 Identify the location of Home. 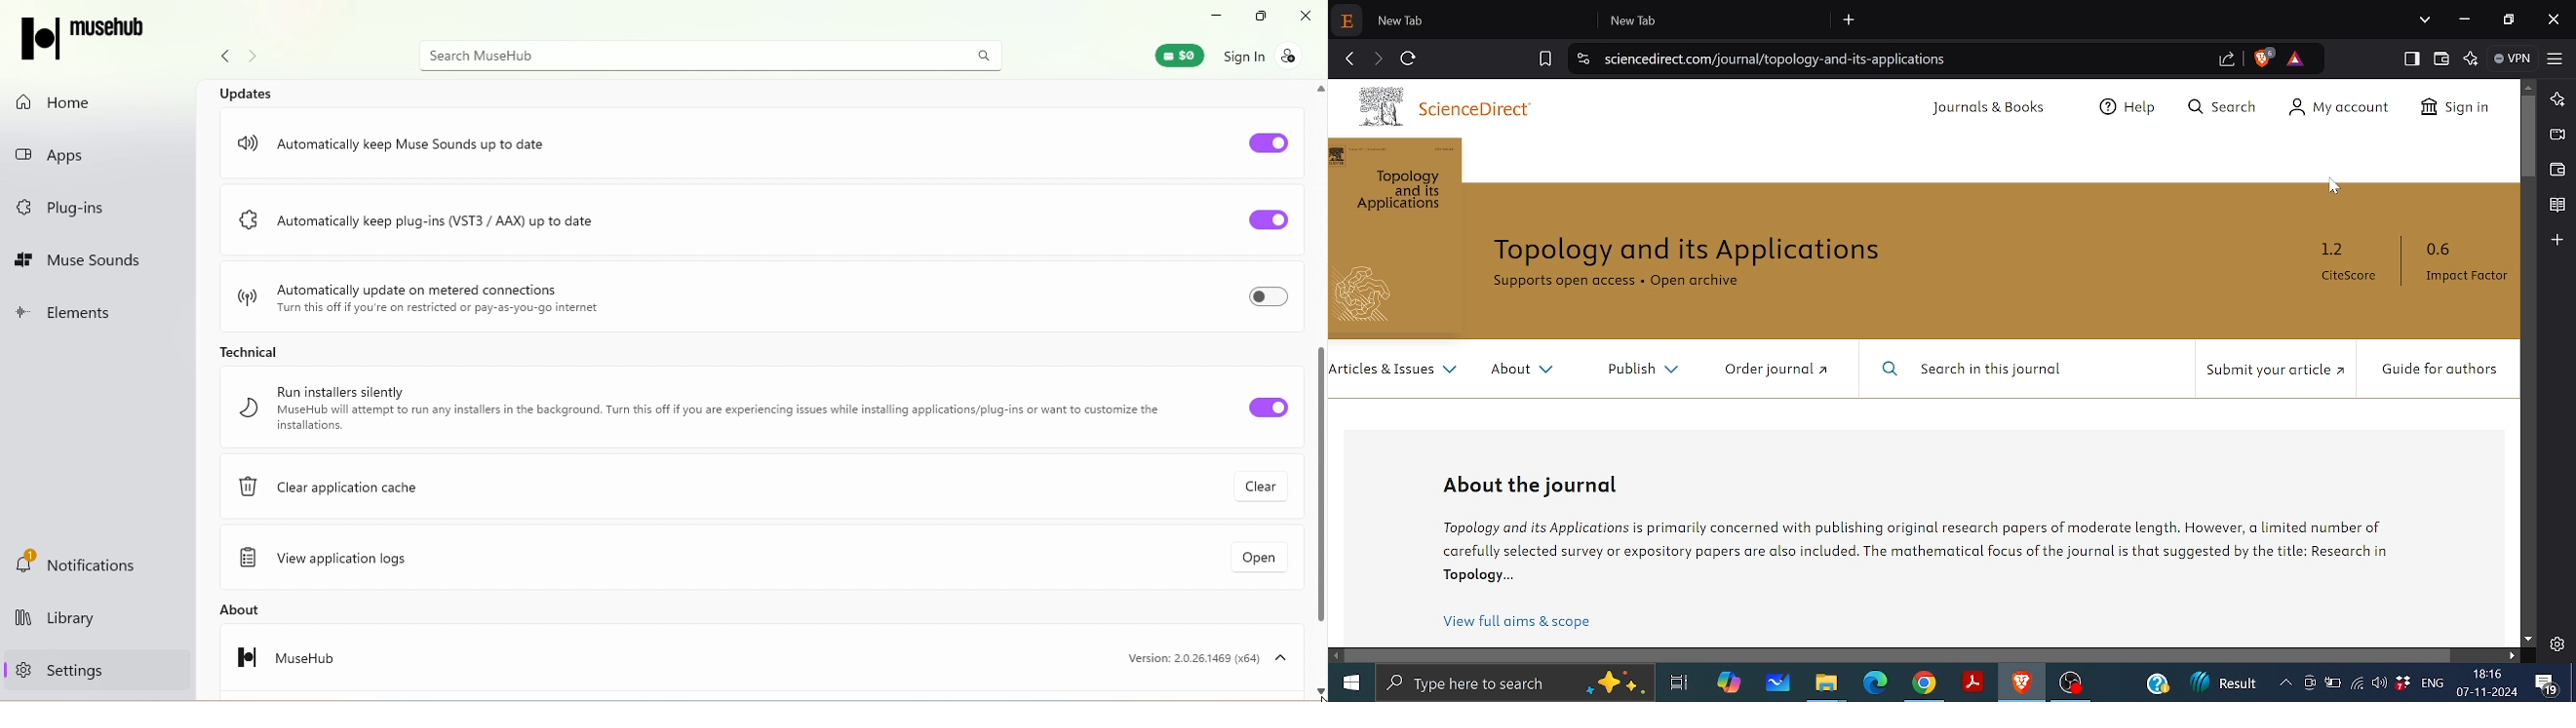
(64, 102).